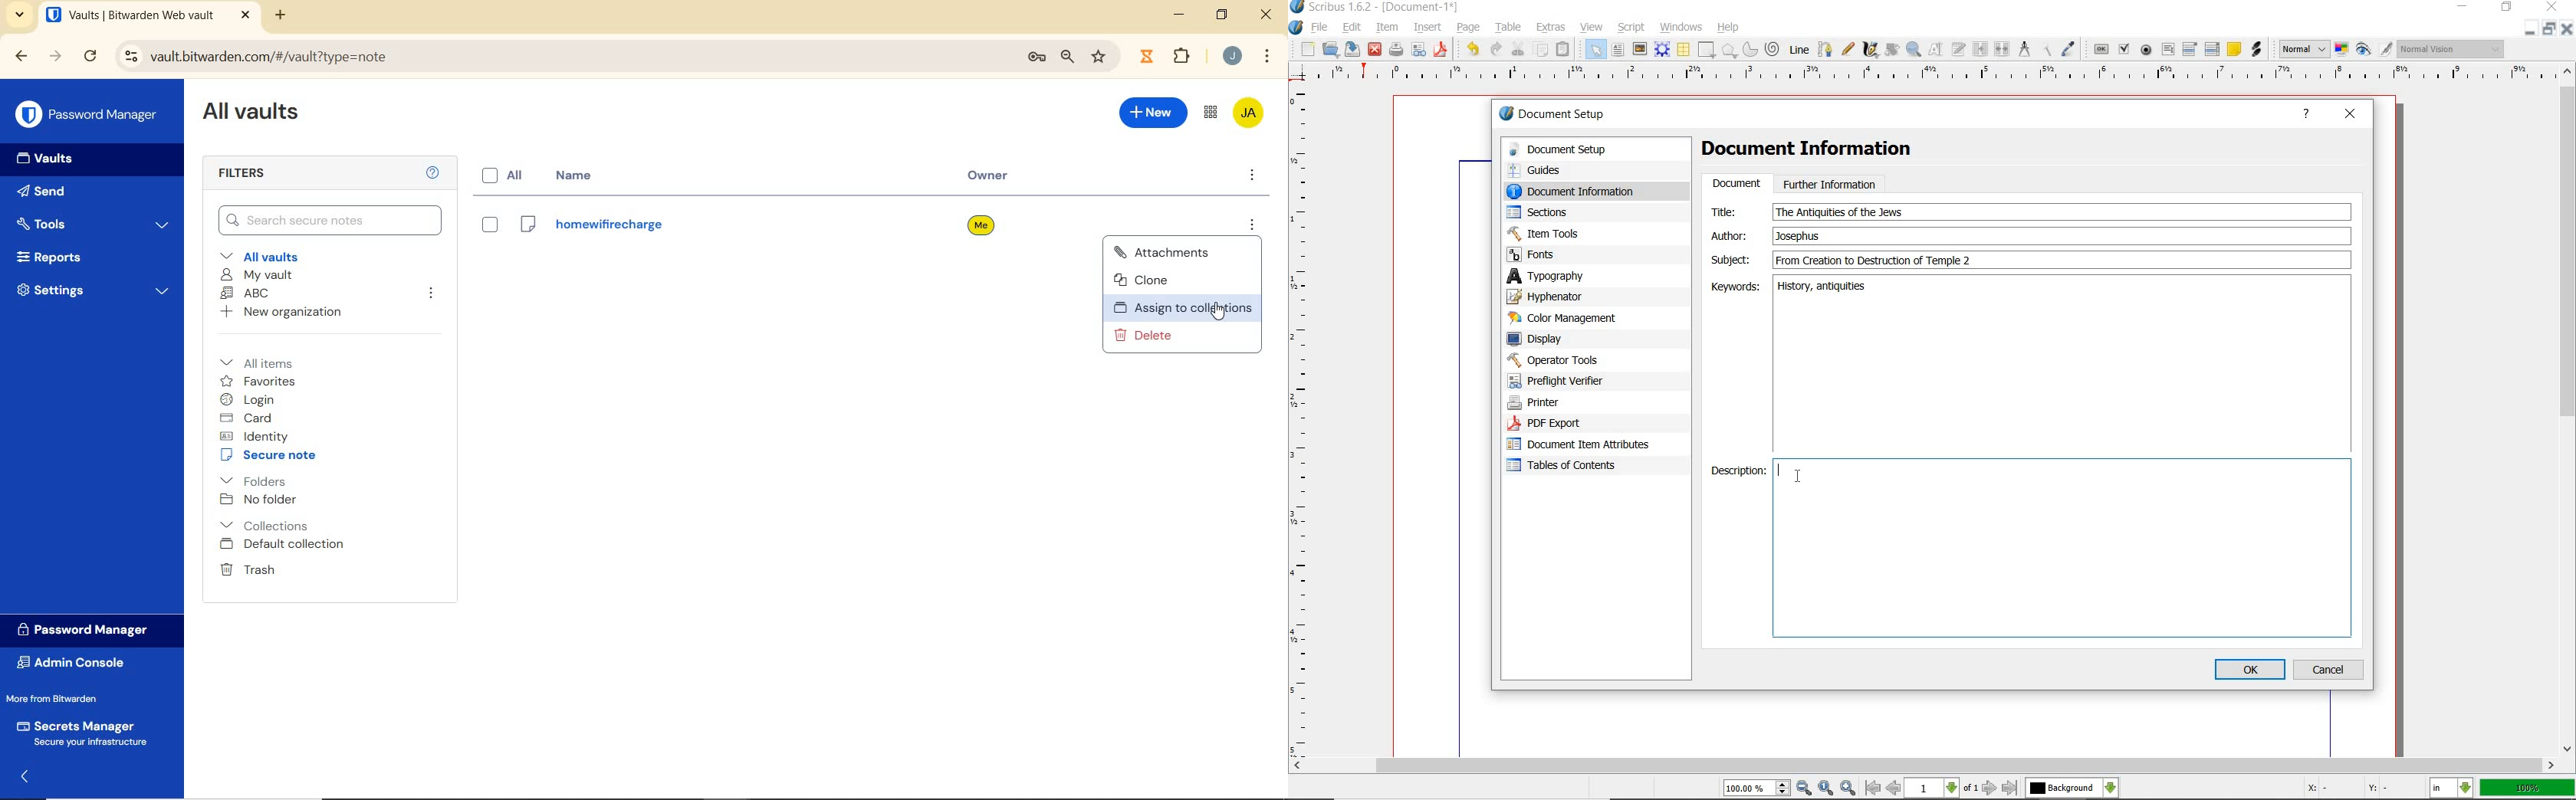 Image resolution: width=2576 pixels, height=812 pixels. I want to click on All vaults, so click(261, 255).